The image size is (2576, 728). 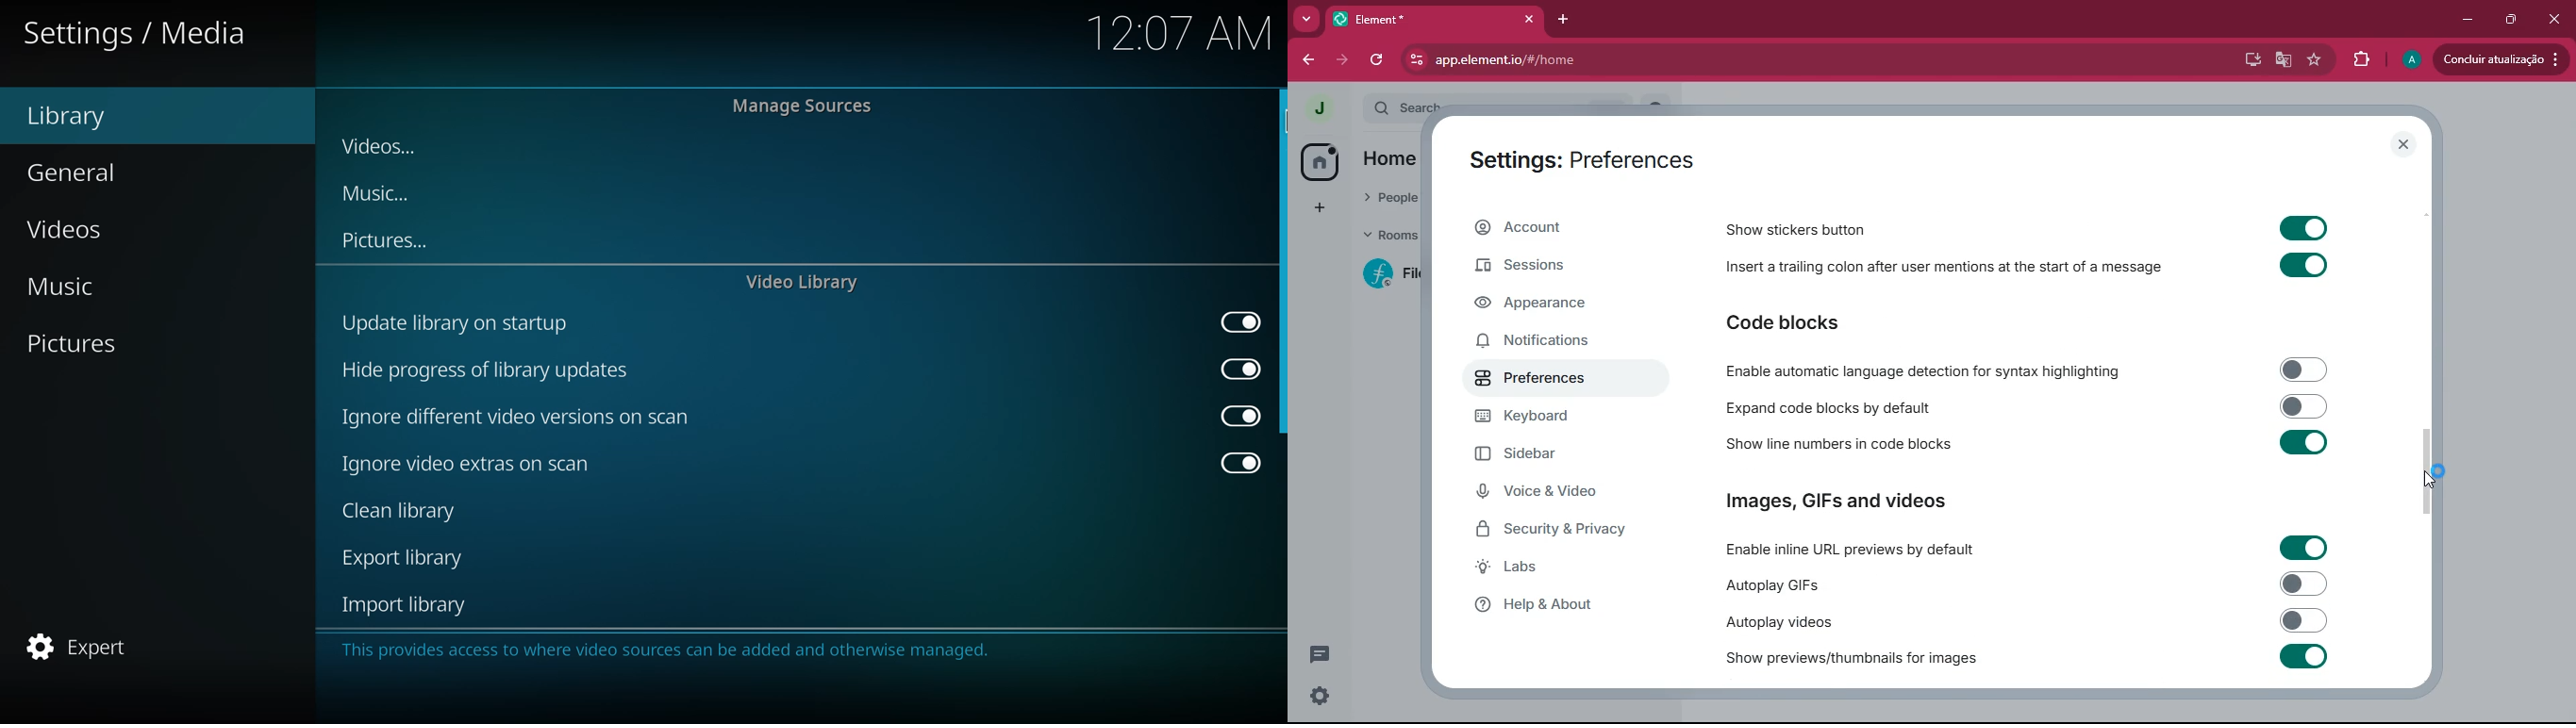 What do you see at coordinates (2435, 478) in the screenshot?
I see `Cursor` at bounding box center [2435, 478].